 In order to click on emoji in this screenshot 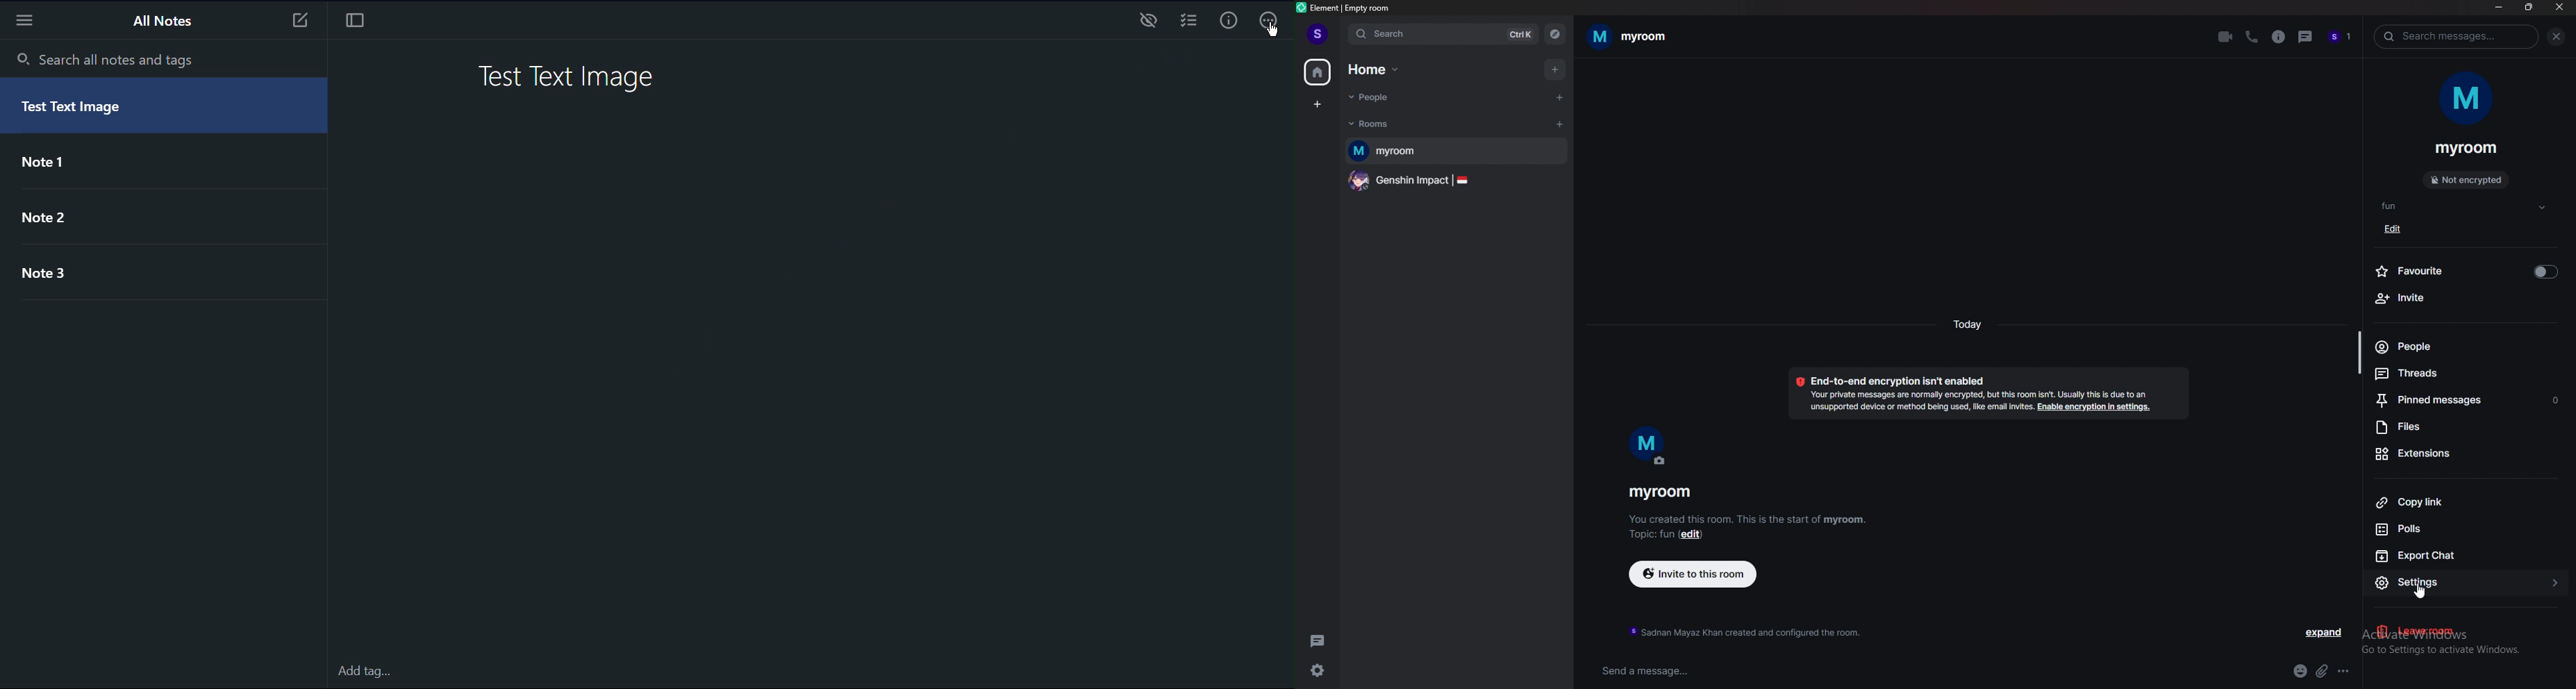, I will do `click(2300, 672)`.